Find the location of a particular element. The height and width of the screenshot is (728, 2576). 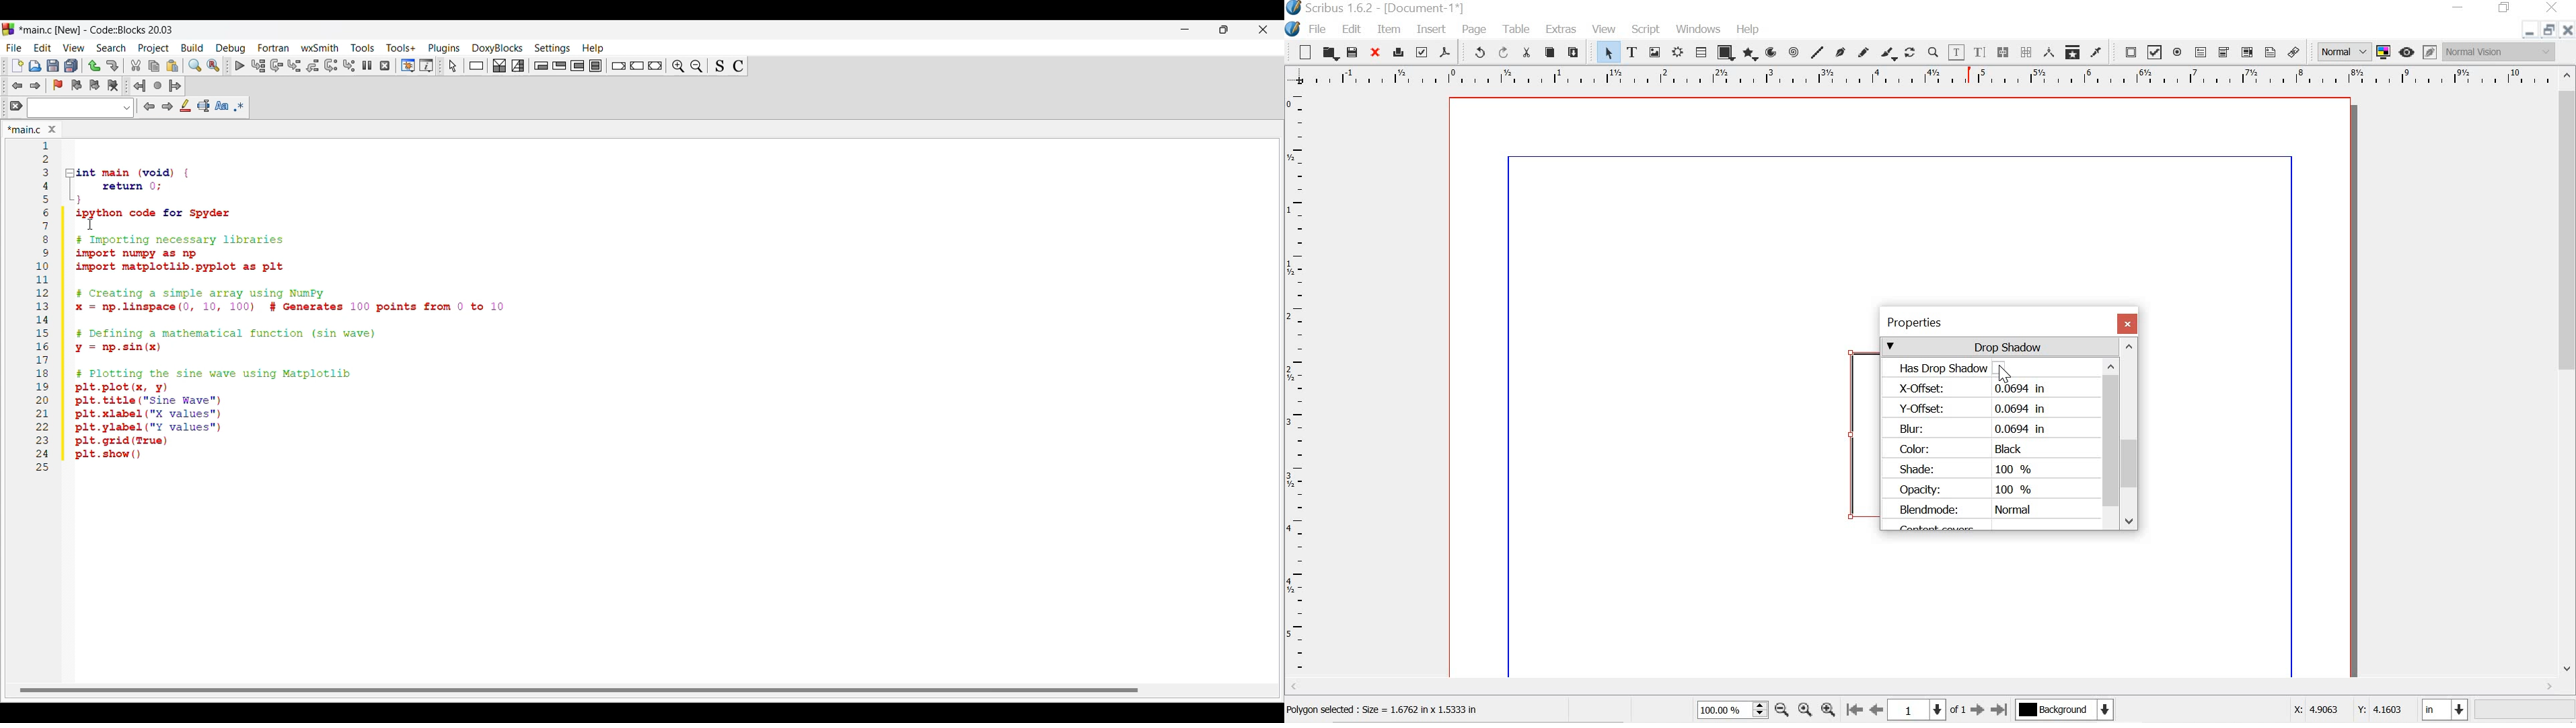

Scribus 1.6.2 - [Document-1*] is located at coordinates (1386, 9).